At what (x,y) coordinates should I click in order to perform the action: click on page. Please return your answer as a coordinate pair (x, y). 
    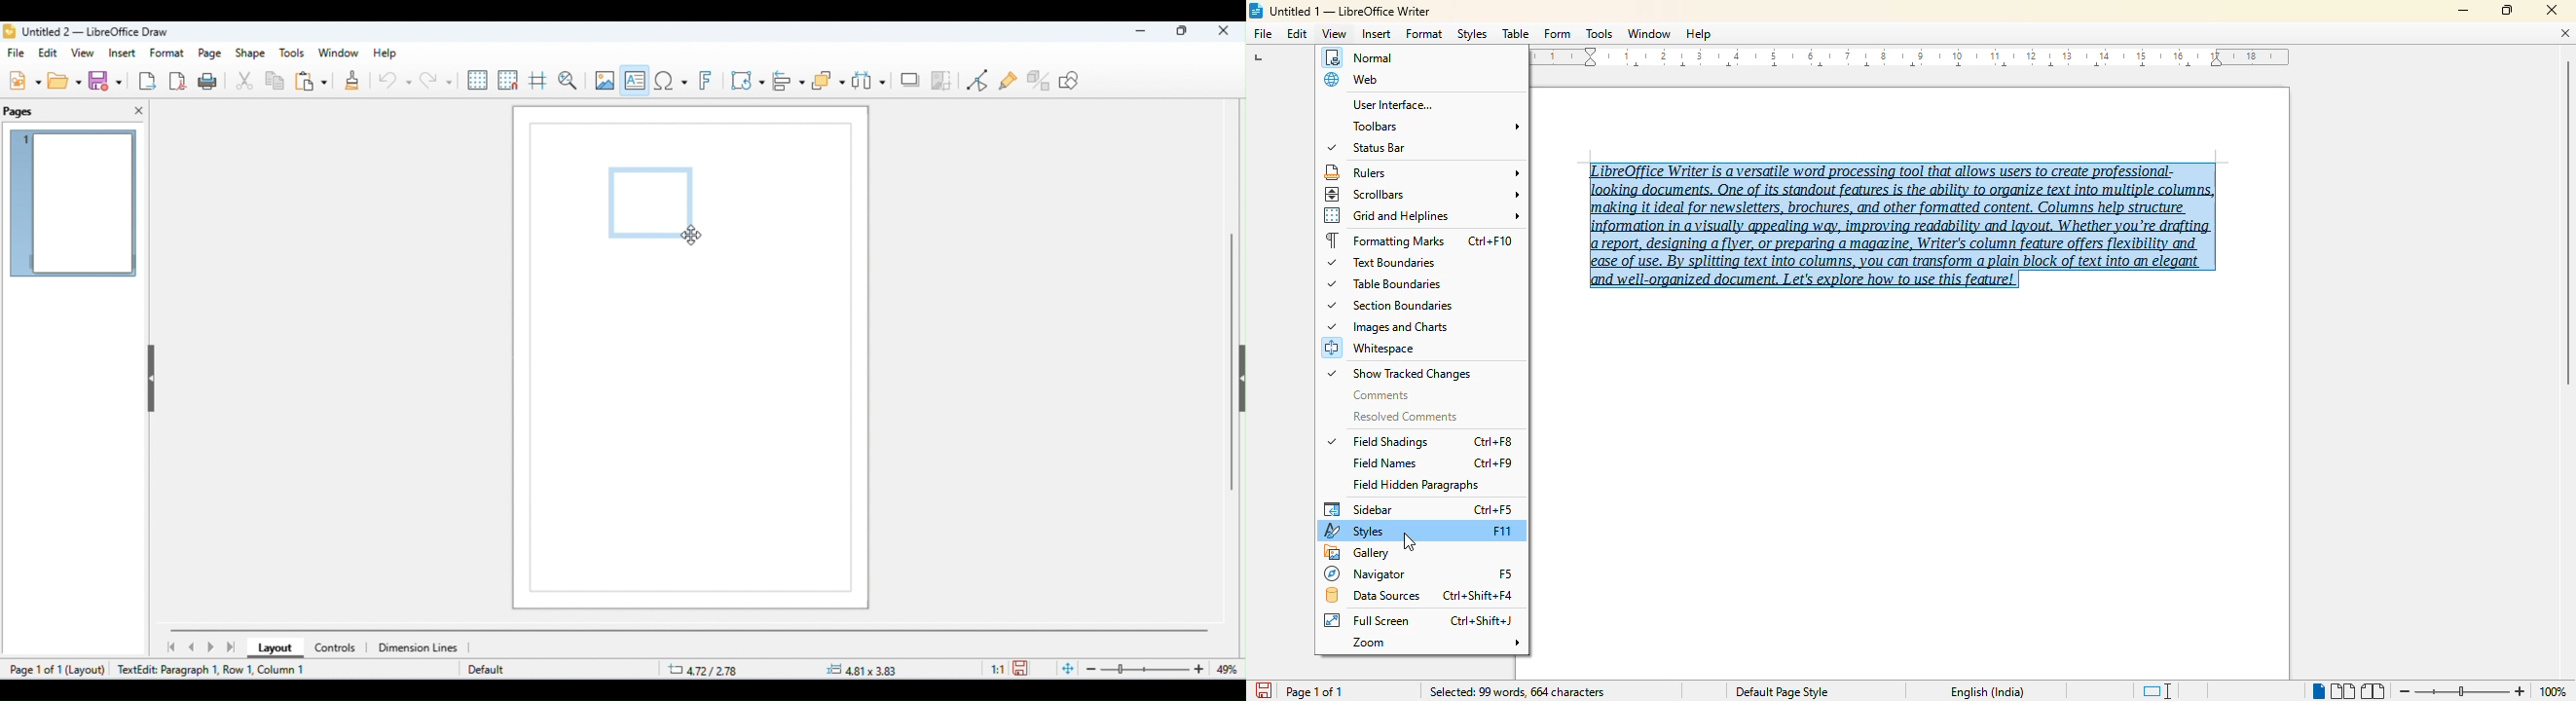
    Looking at the image, I should click on (211, 54).